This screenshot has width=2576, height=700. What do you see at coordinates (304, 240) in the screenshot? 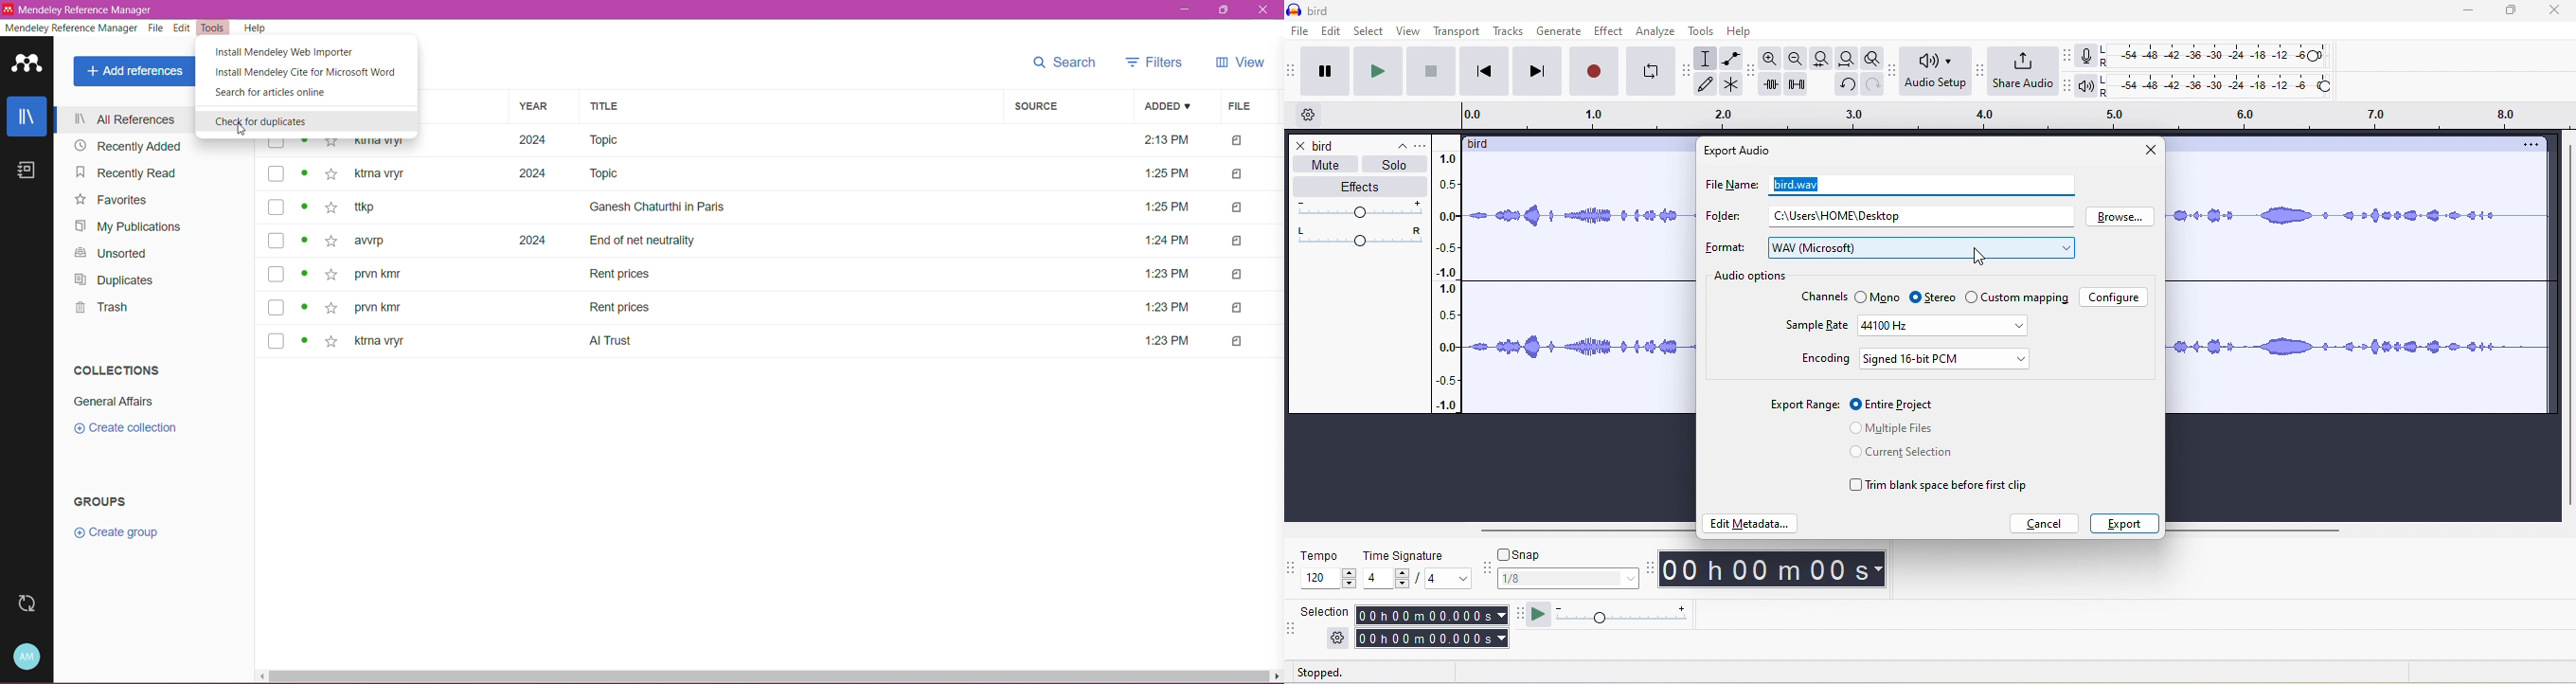
I see `read` at bounding box center [304, 240].